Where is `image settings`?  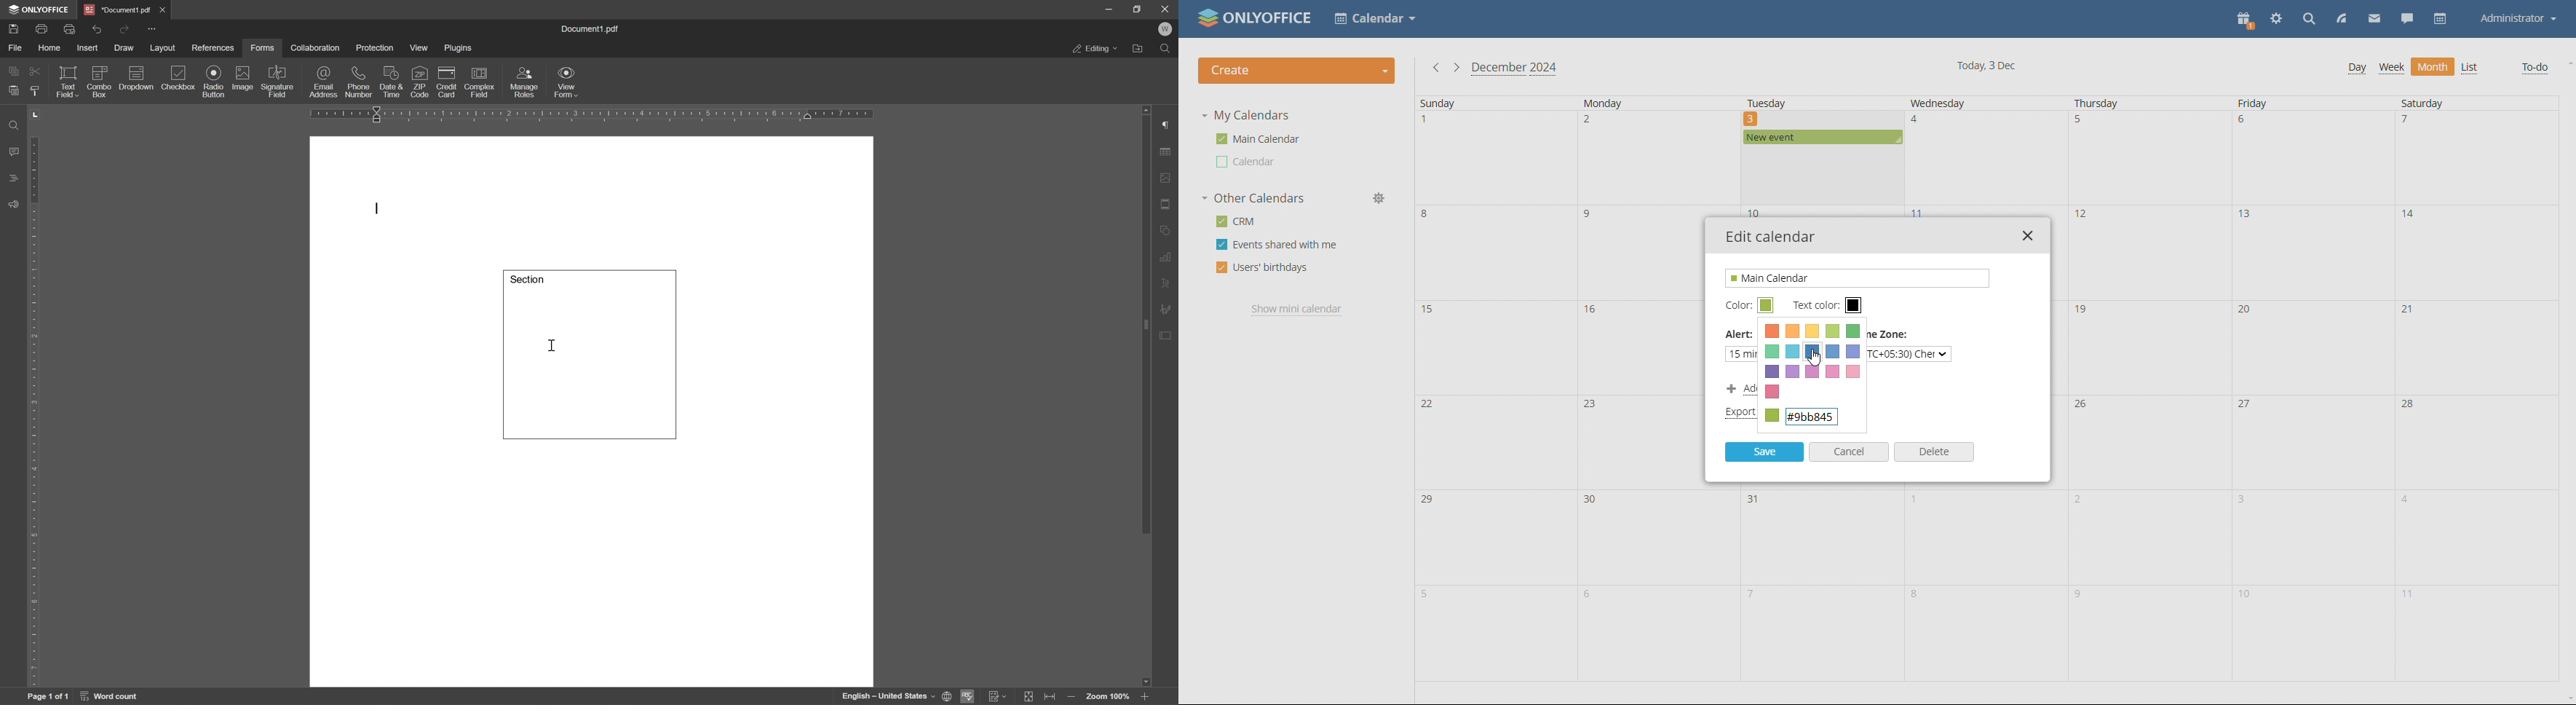
image settings is located at coordinates (1166, 180).